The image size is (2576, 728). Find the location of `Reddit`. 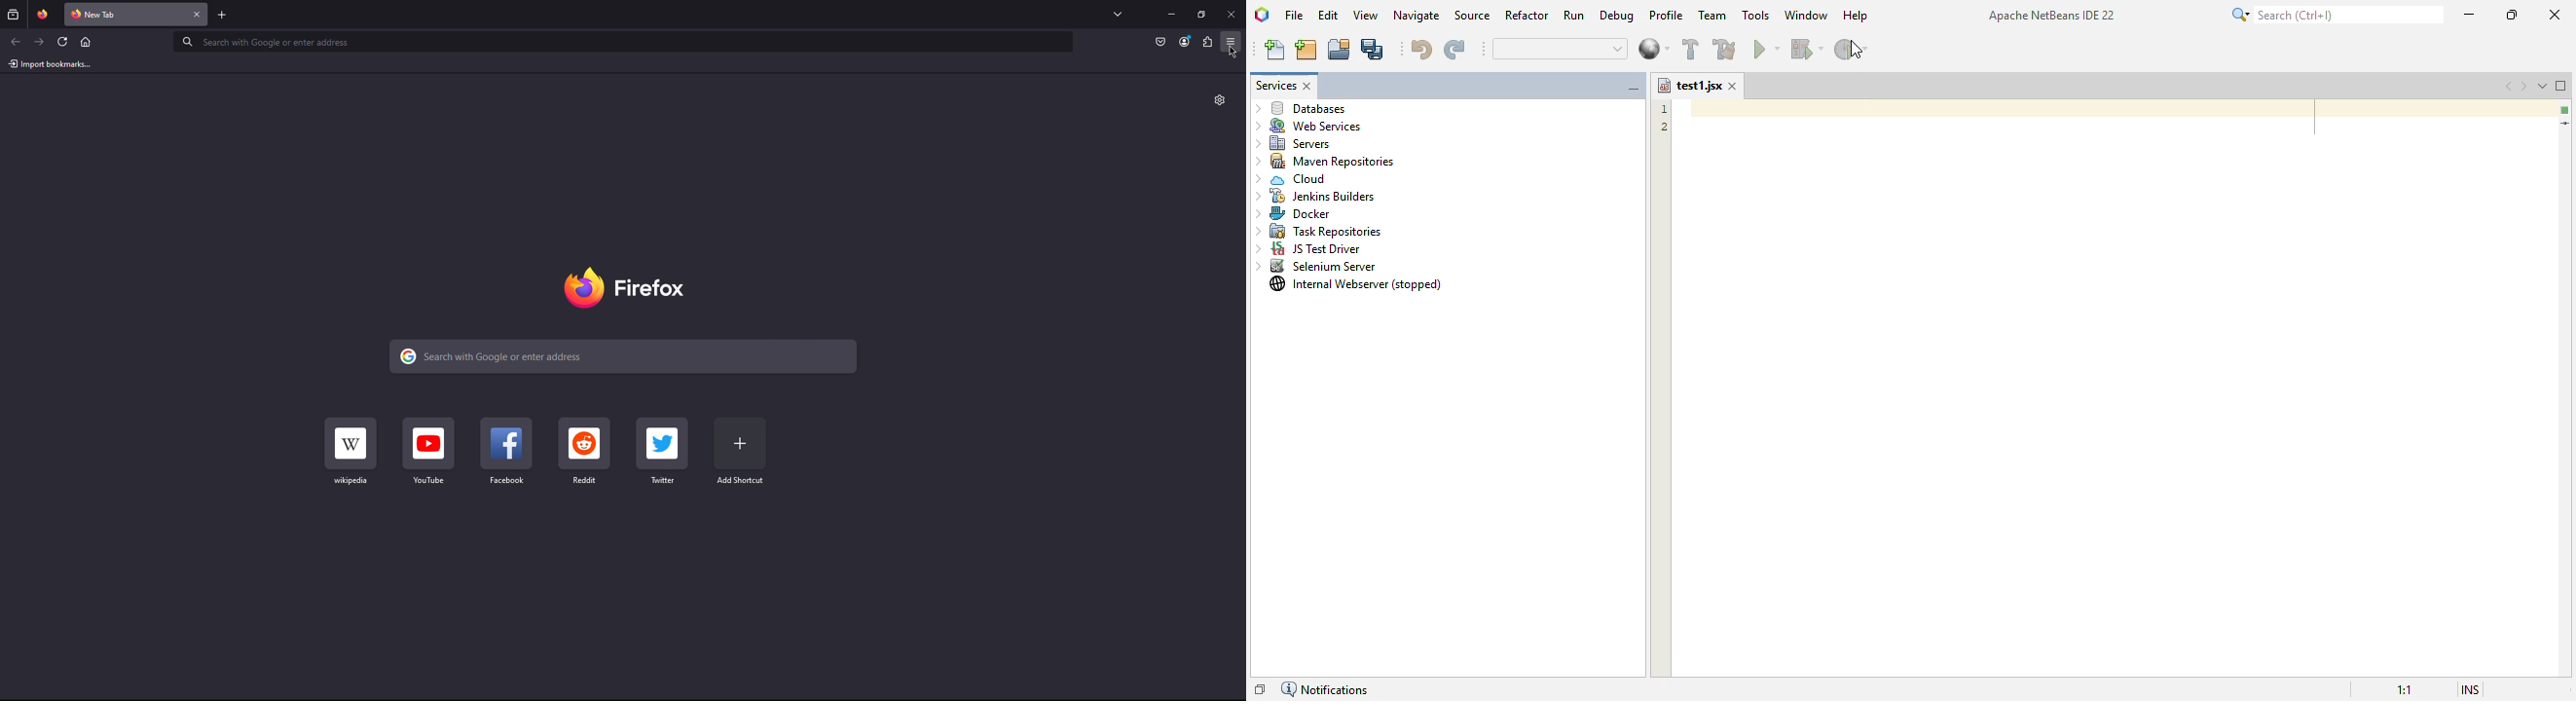

Reddit is located at coordinates (585, 451).